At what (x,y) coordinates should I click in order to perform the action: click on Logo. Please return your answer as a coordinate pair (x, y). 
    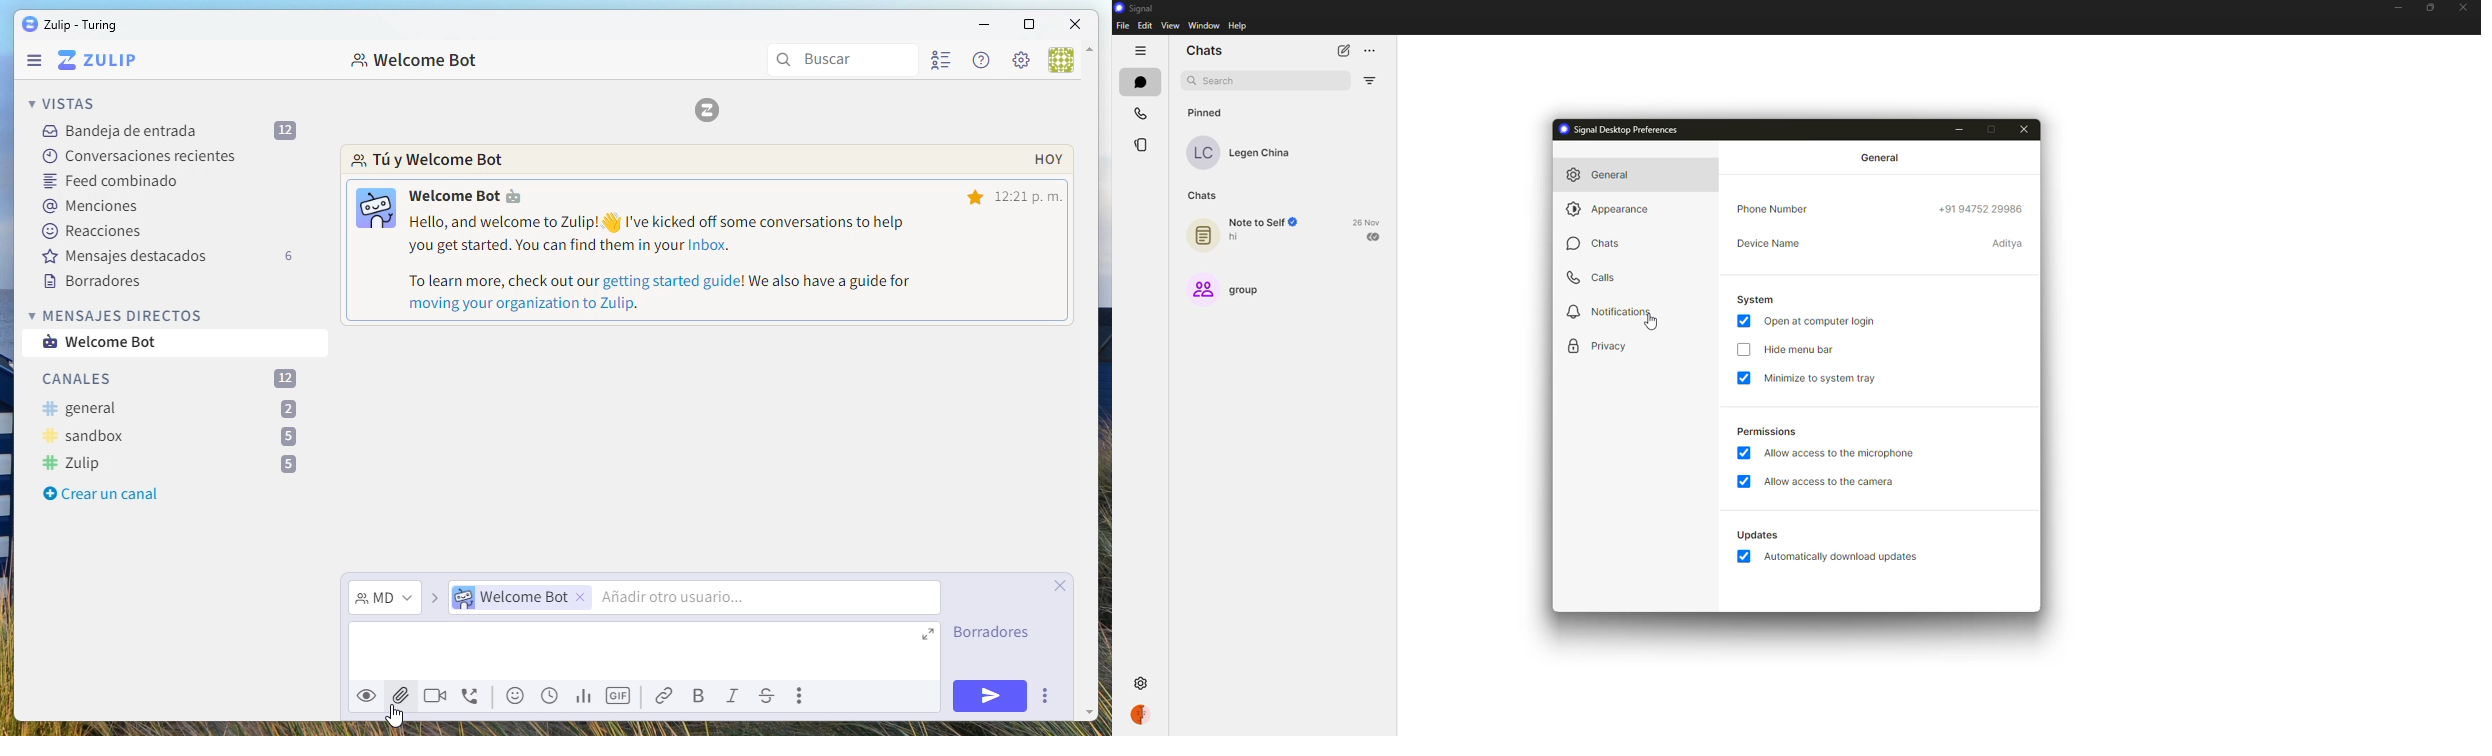
    Looking at the image, I should click on (708, 112).